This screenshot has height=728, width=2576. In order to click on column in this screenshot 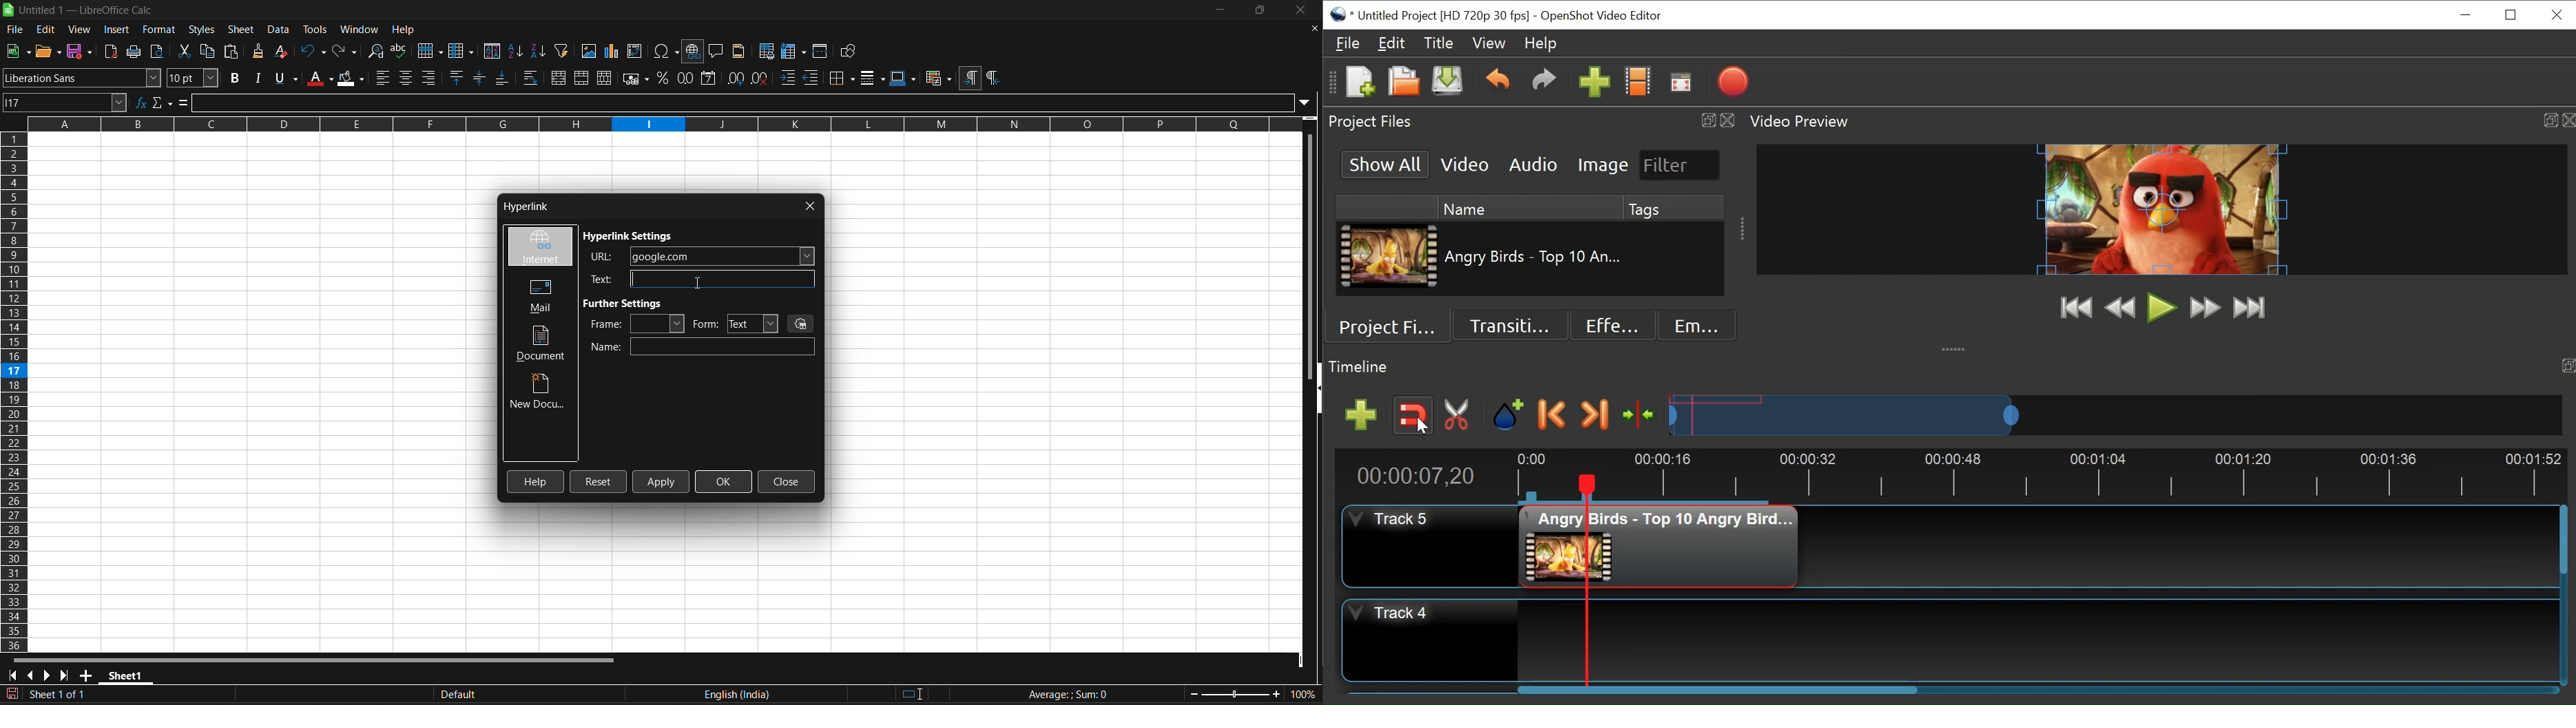, I will do `click(463, 50)`.